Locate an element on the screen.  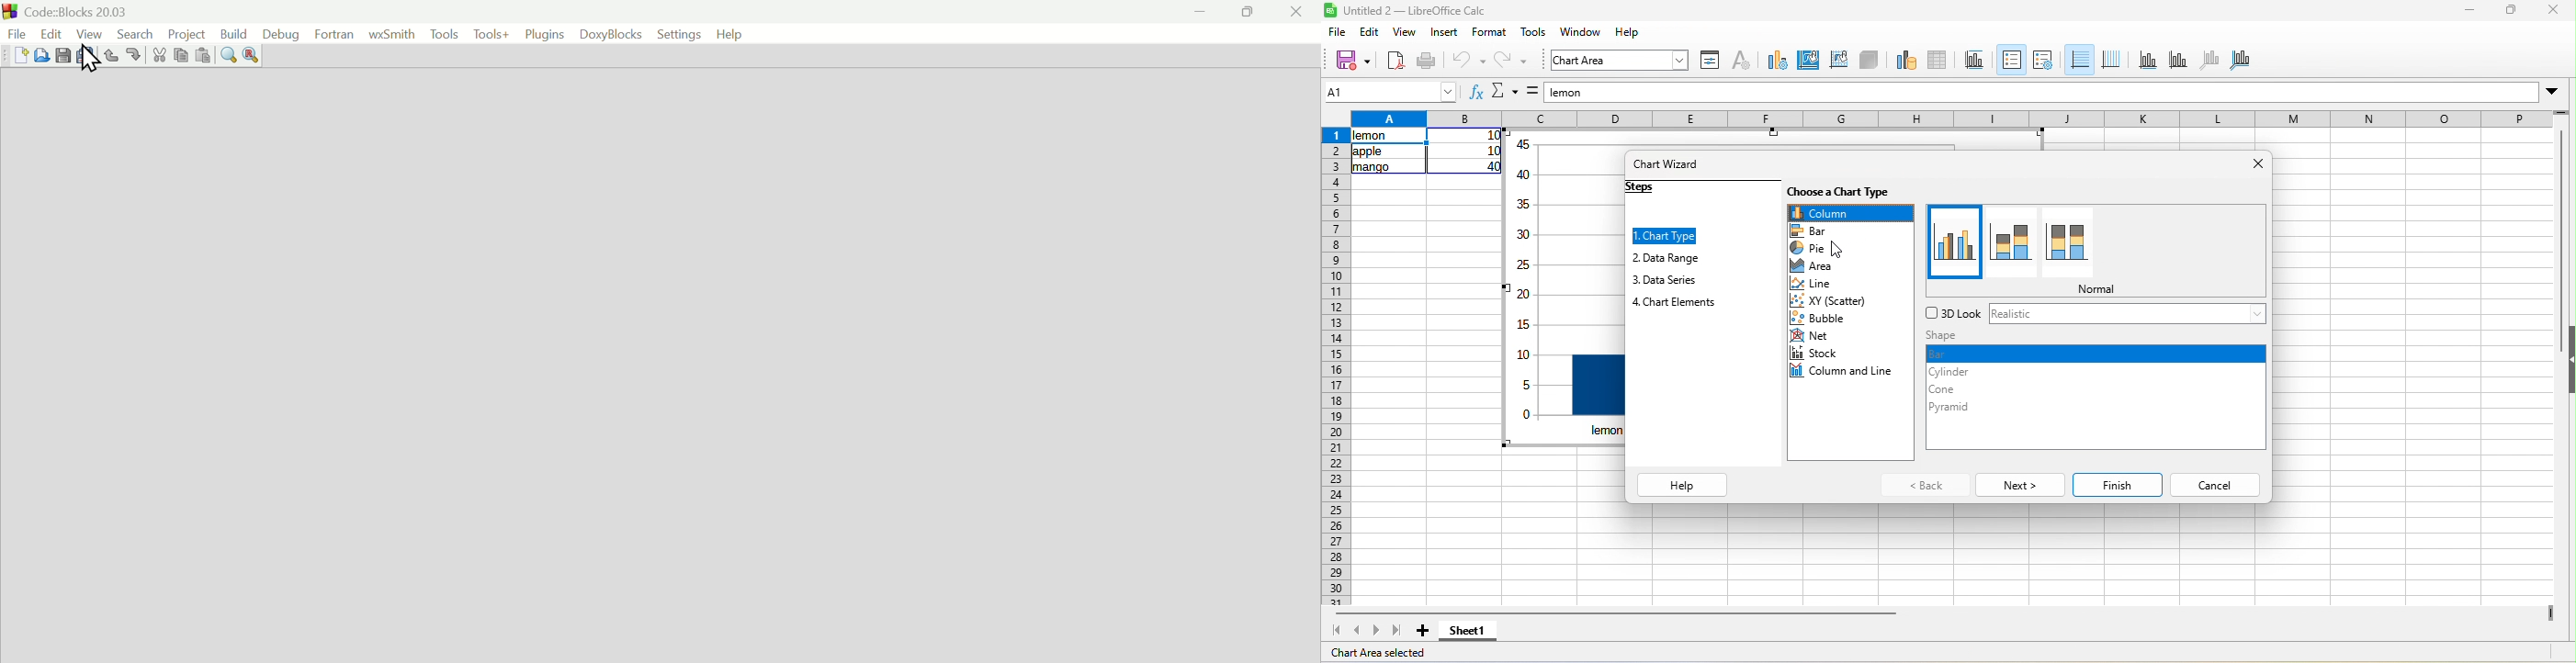
line is located at coordinates (1831, 285).